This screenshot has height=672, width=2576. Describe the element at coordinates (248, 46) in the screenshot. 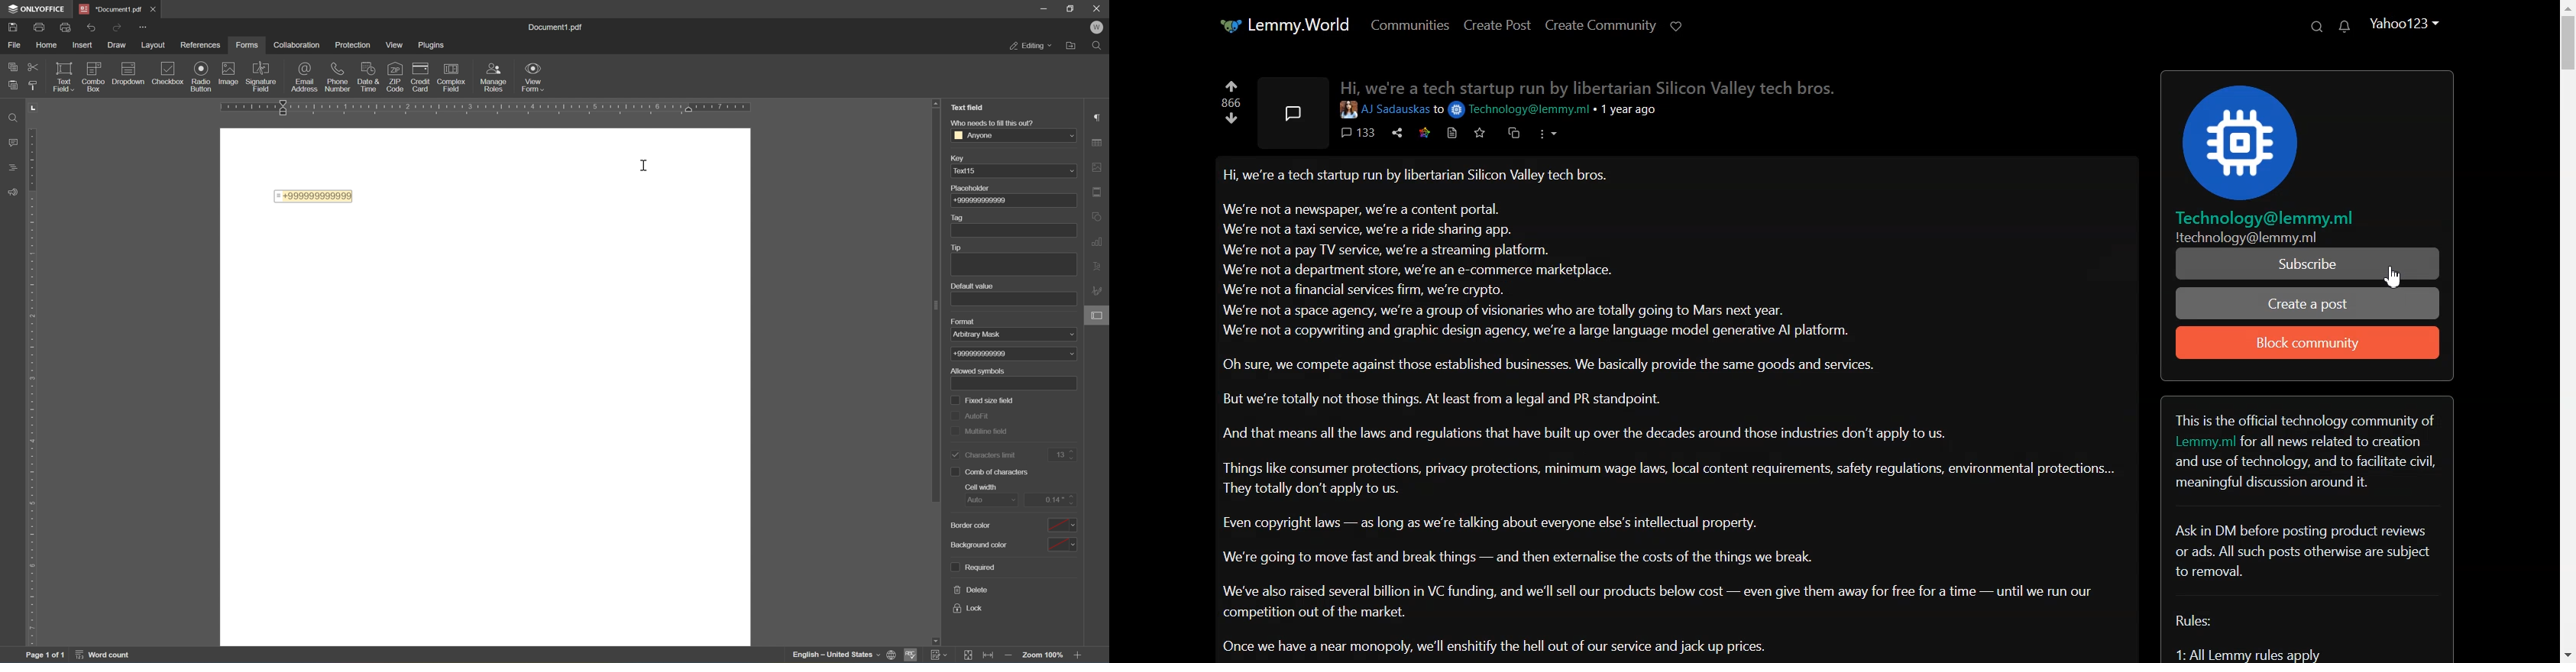

I see `forms` at that location.